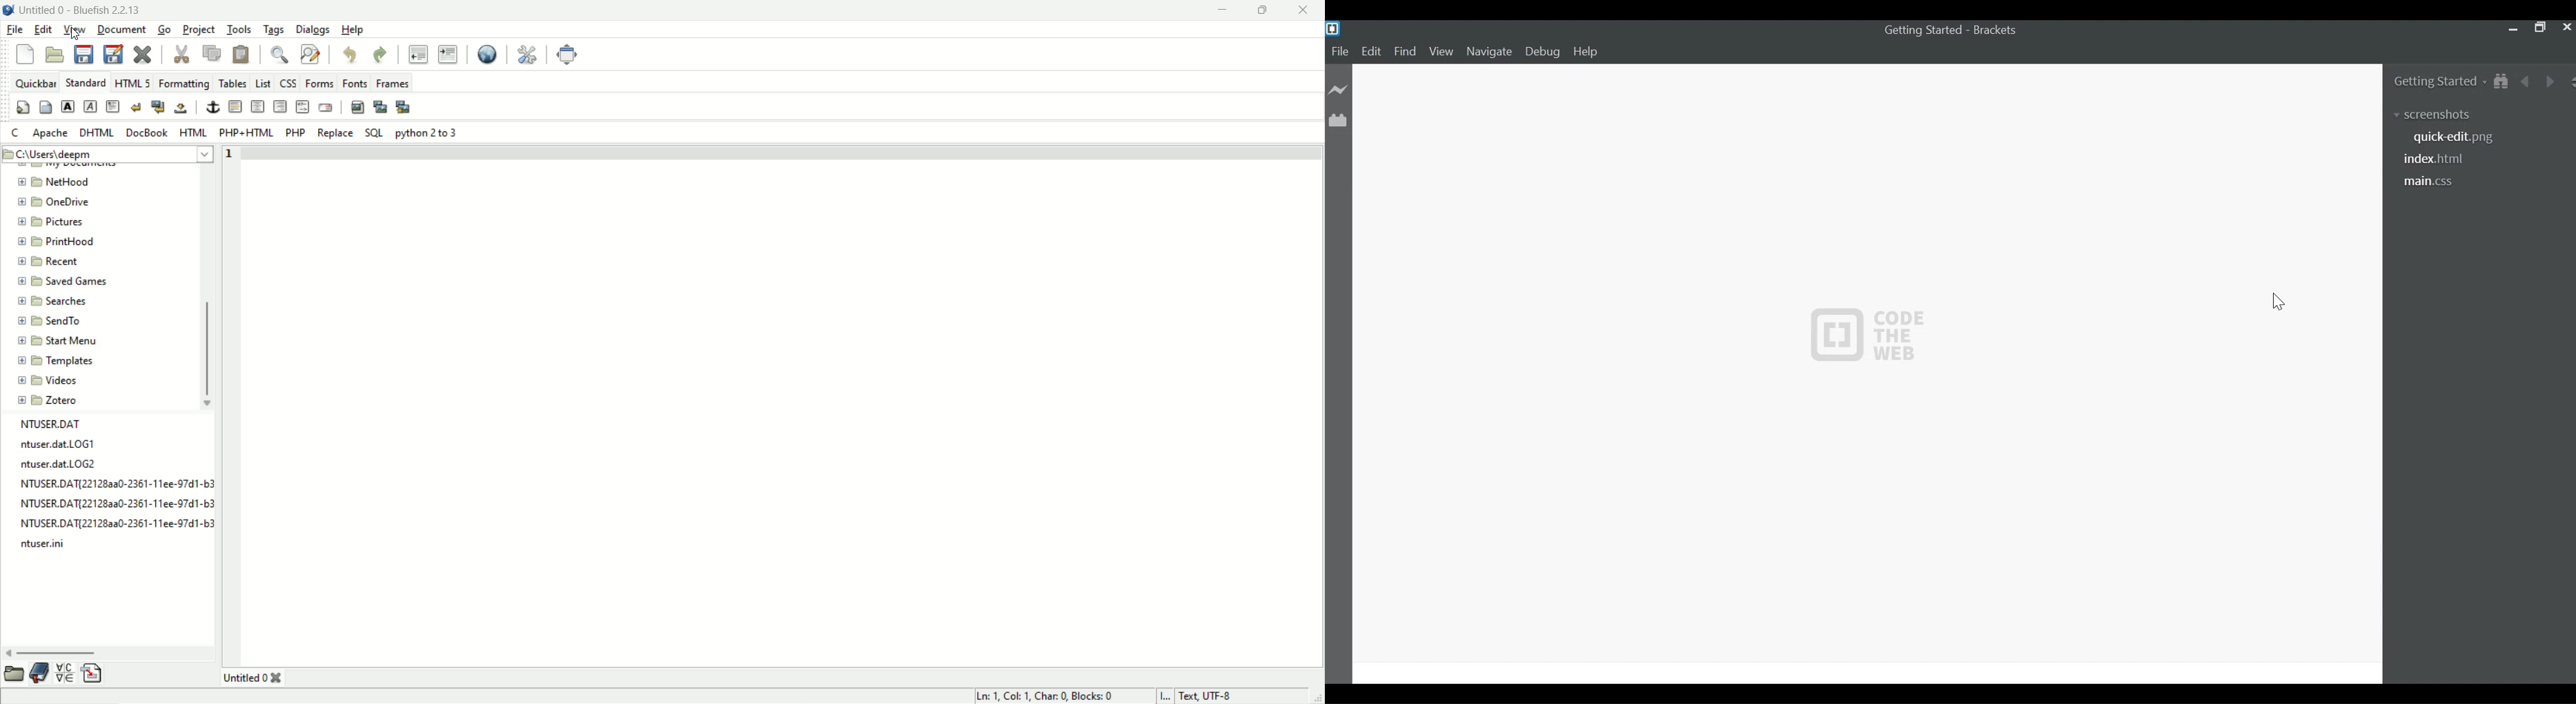 The image size is (2576, 728). What do you see at coordinates (319, 82) in the screenshot?
I see `forms` at bounding box center [319, 82].